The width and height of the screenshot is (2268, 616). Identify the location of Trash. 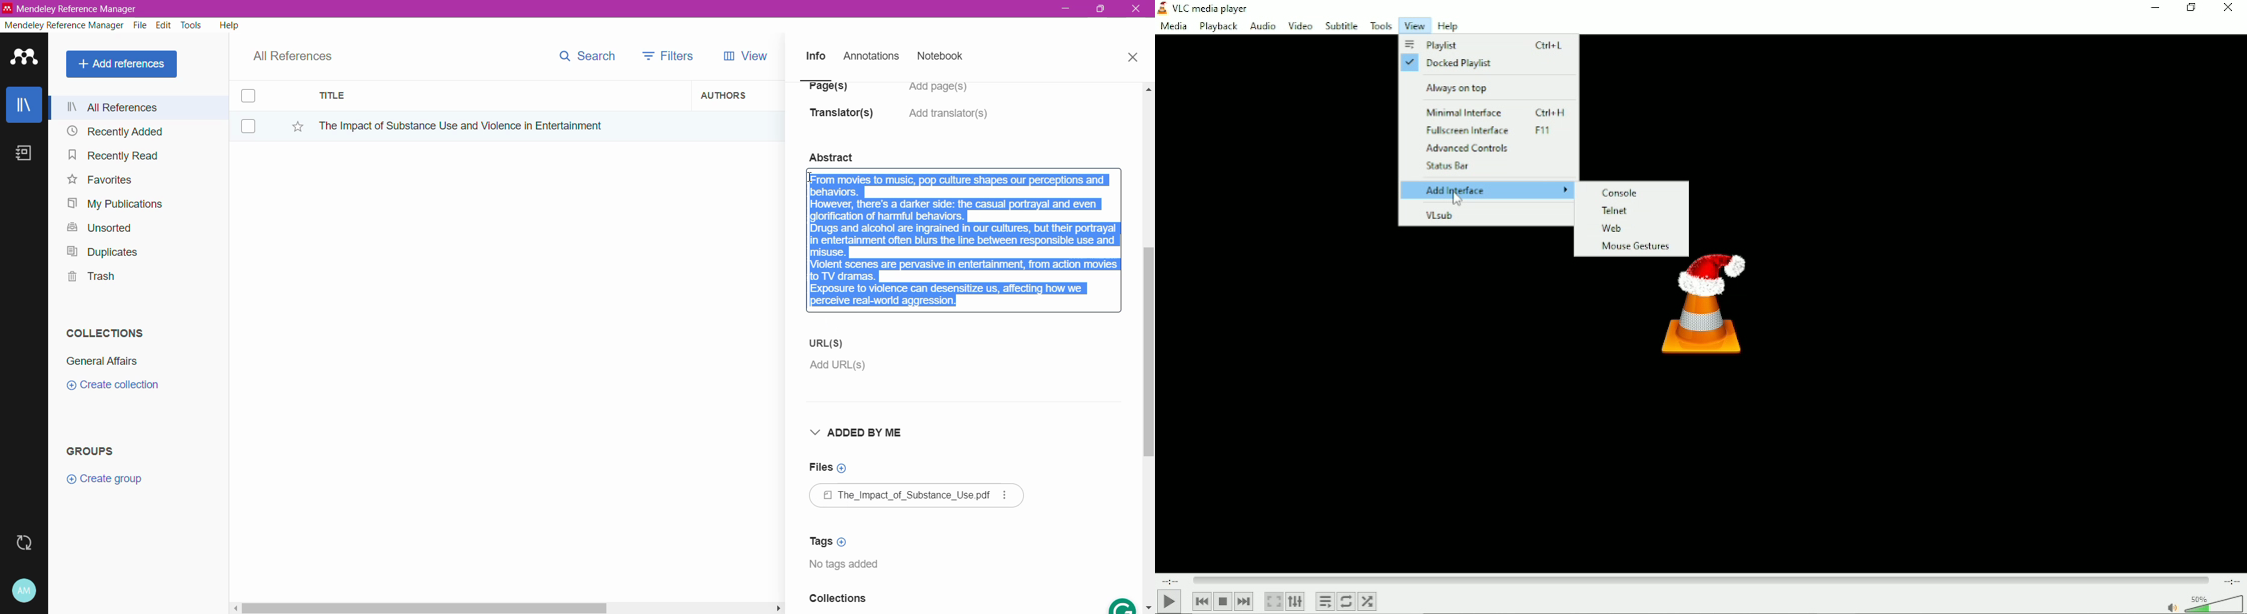
(88, 278).